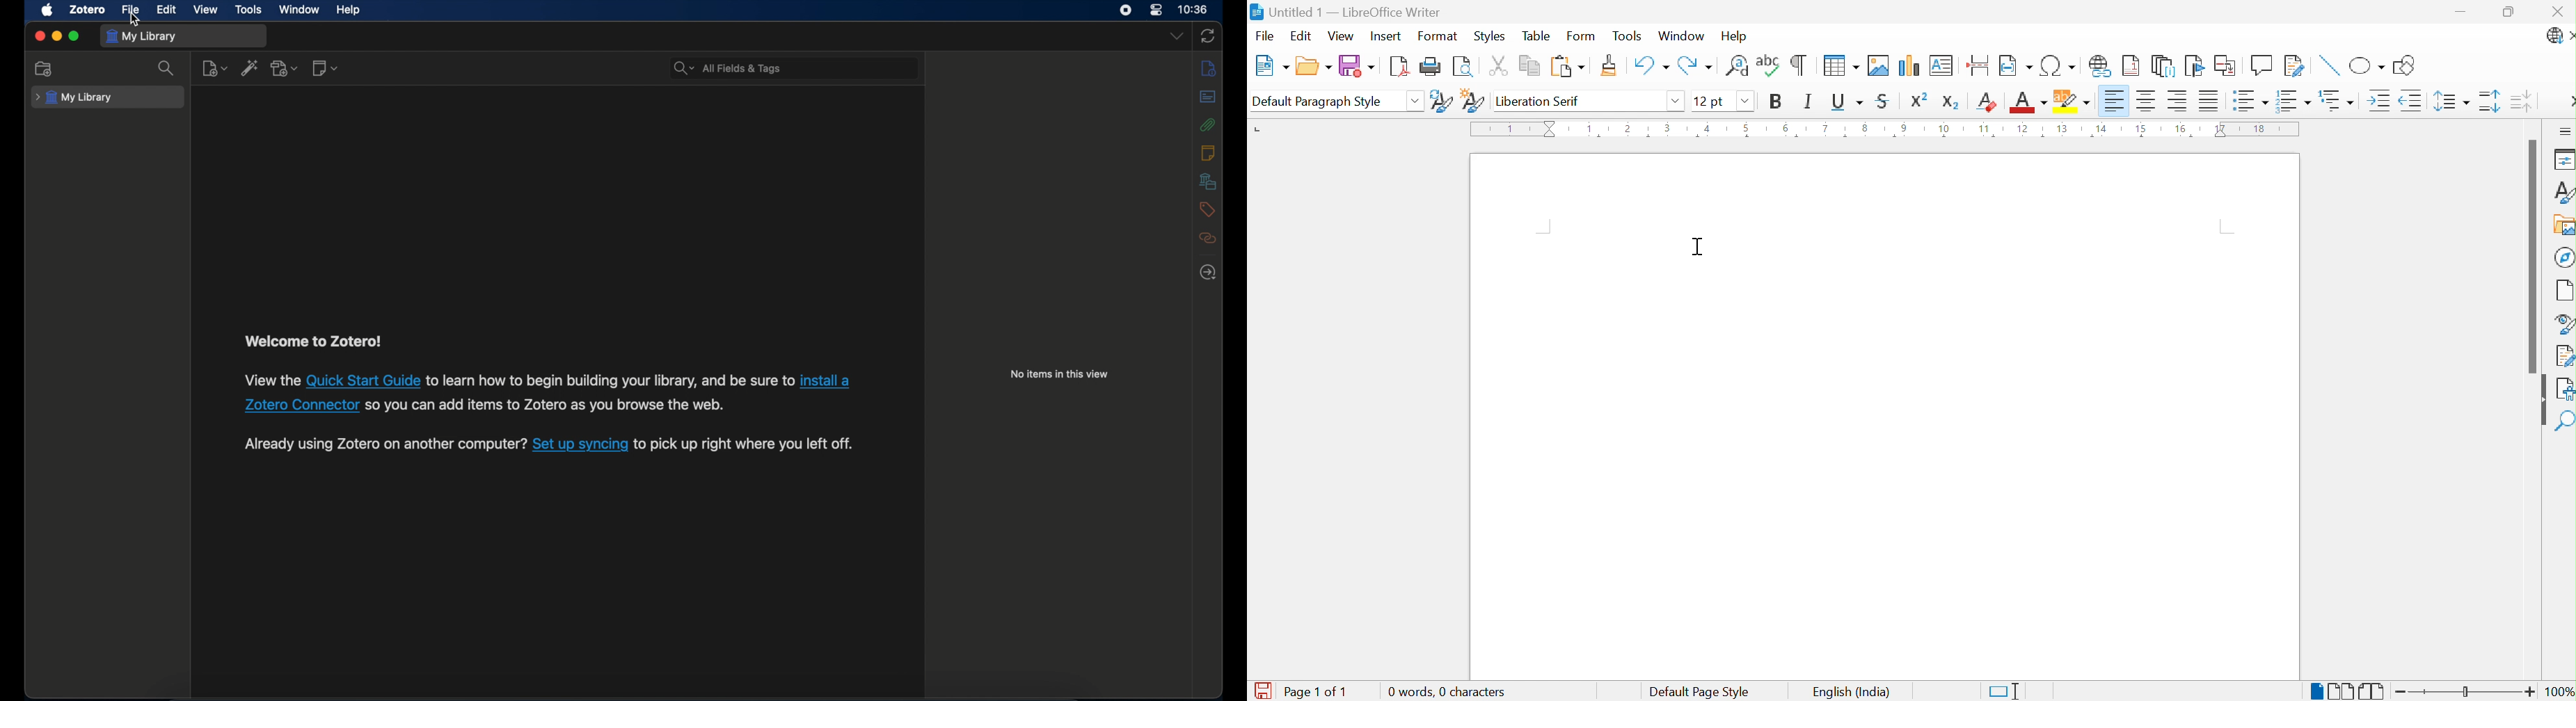  I want to click on Strikethrough, so click(1884, 99).